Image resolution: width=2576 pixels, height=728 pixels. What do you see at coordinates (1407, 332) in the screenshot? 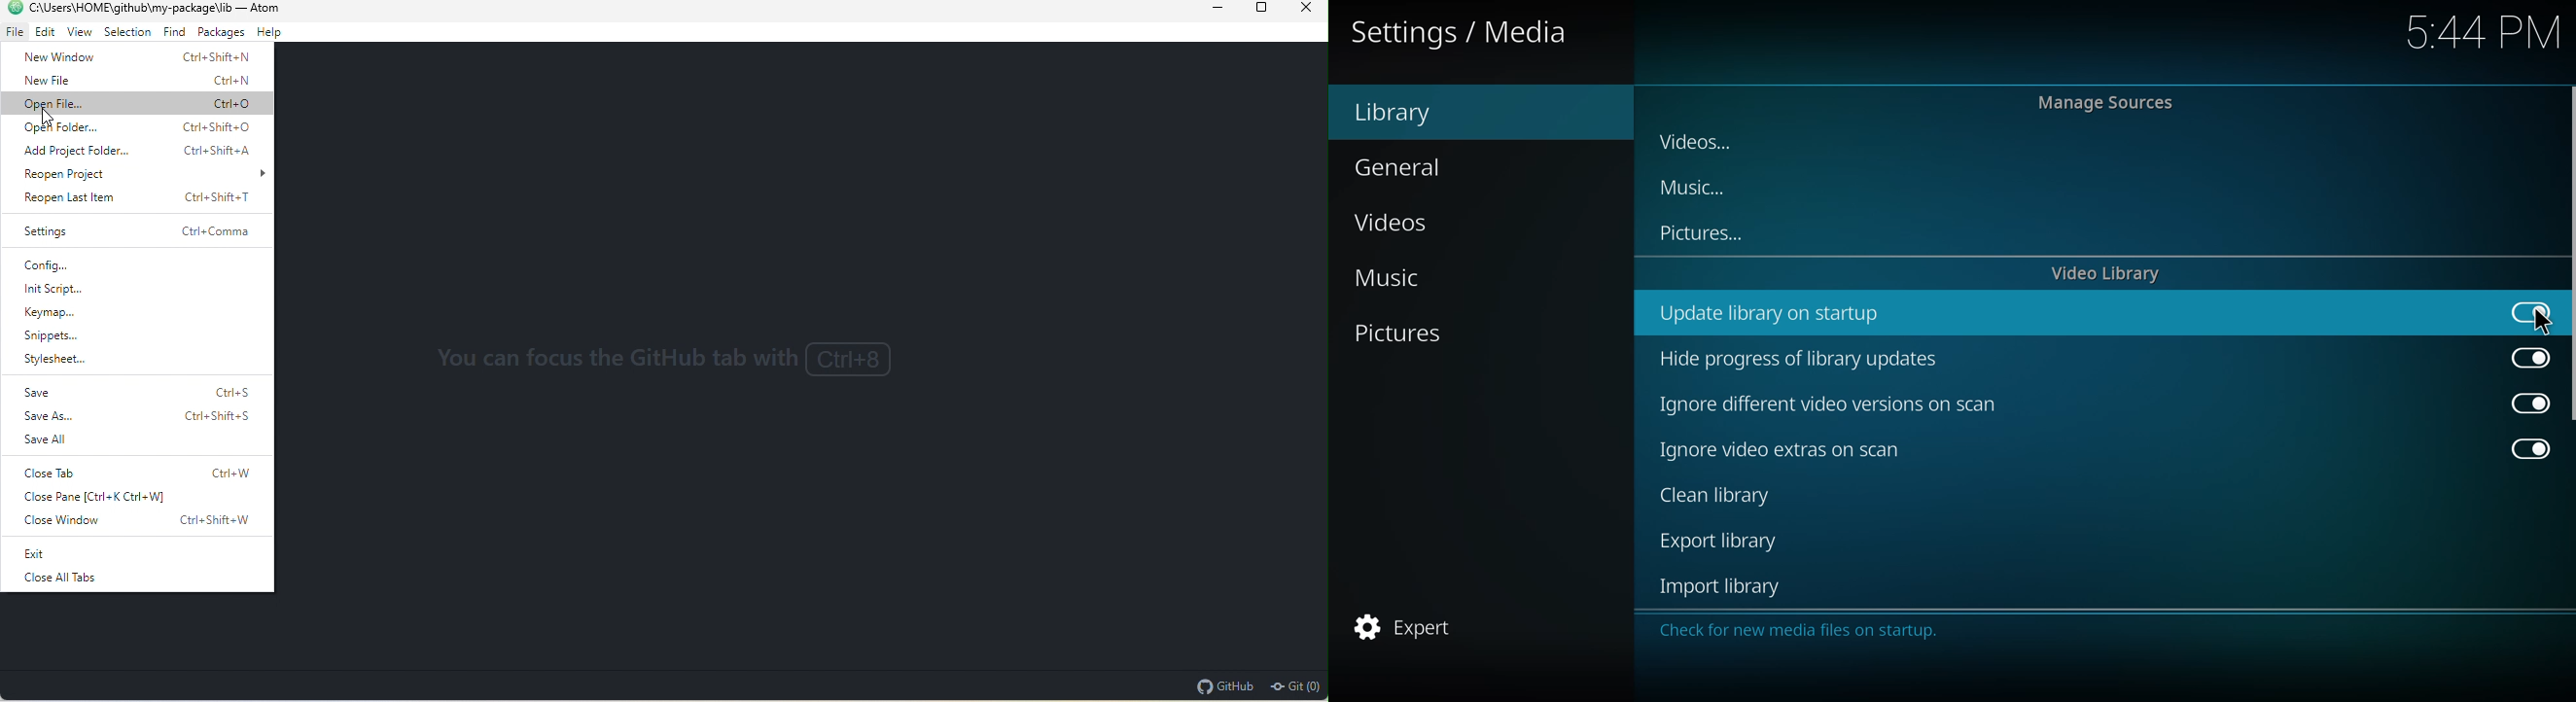
I see `pictures` at bounding box center [1407, 332].